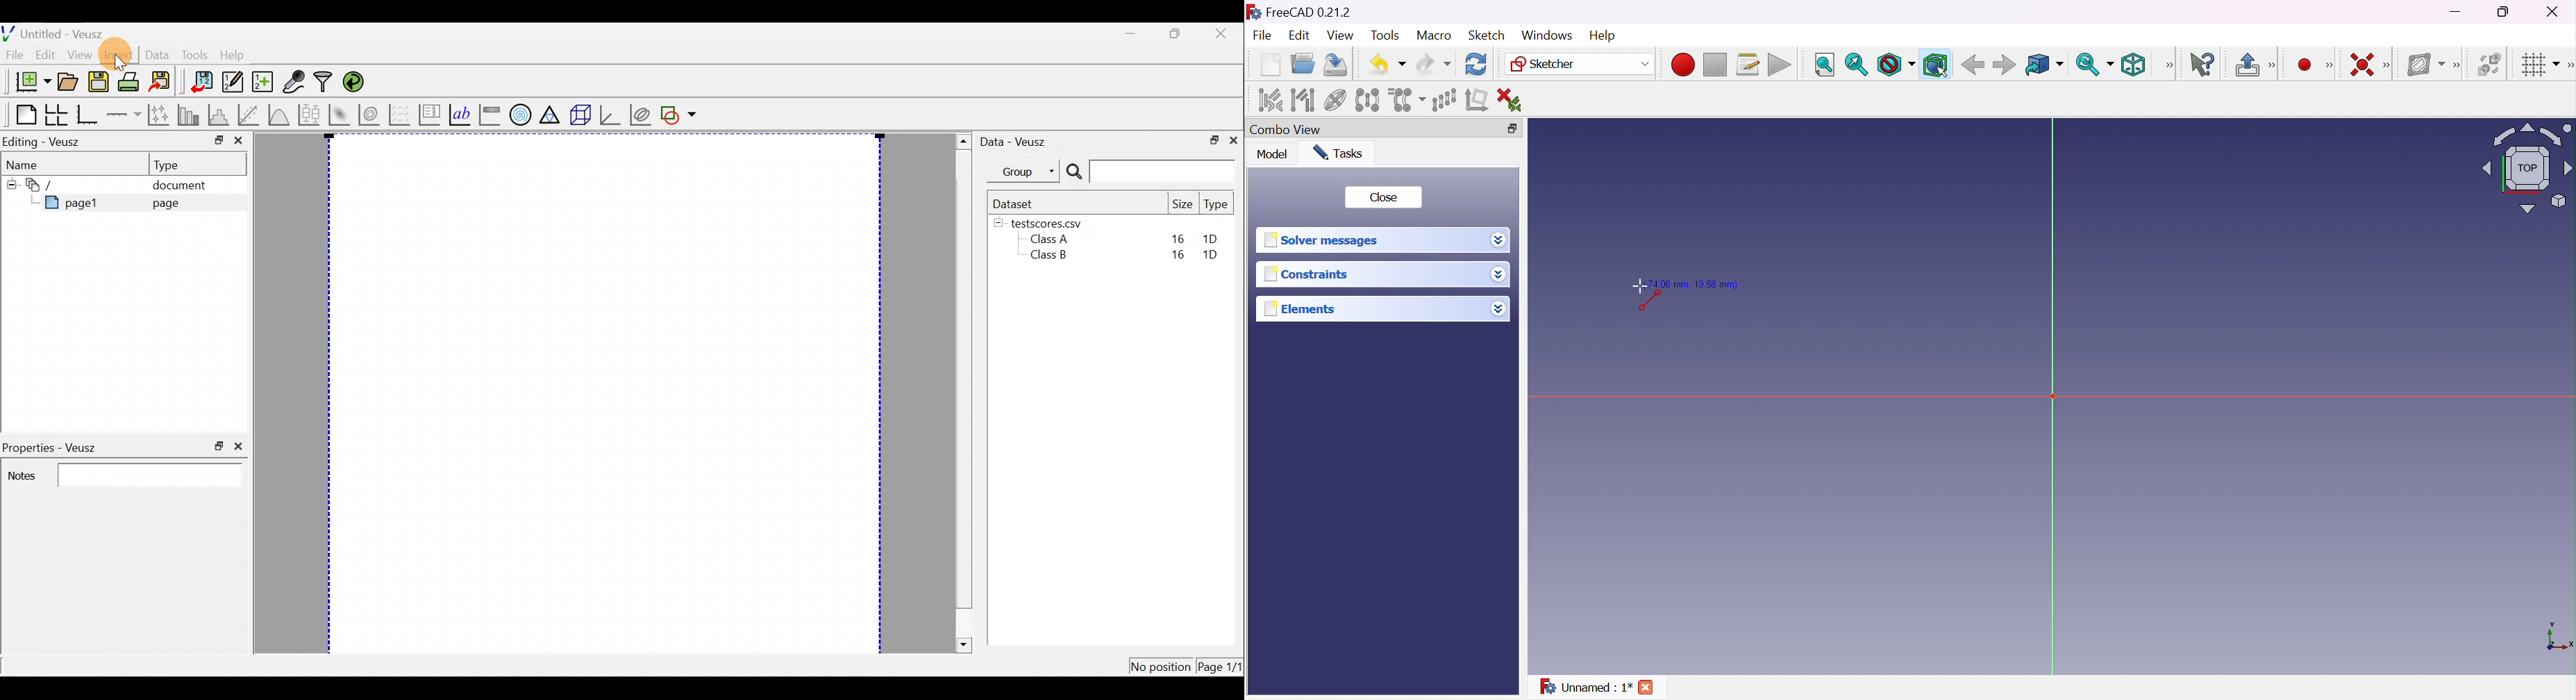 This screenshot has width=2576, height=700. Describe the element at coordinates (2246, 65) in the screenshot. I see `` at that location.